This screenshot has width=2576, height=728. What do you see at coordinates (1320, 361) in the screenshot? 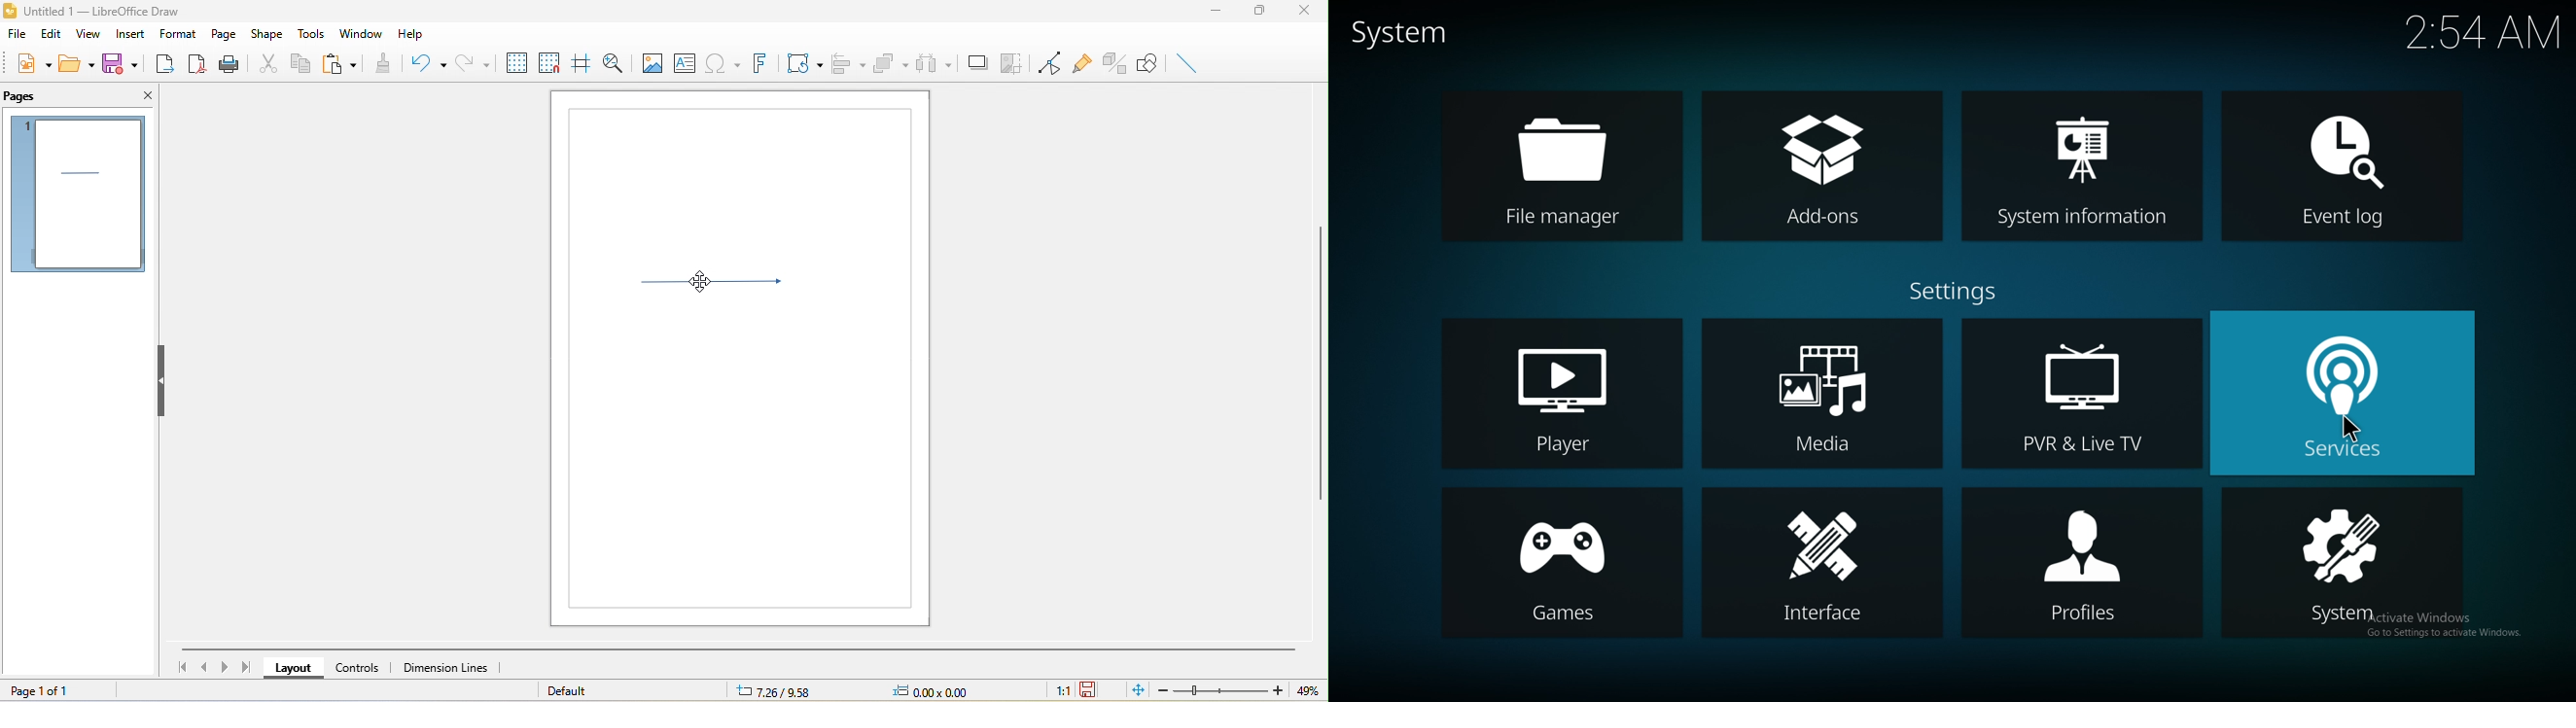
I see `vertical scroll bar` at bounding box center [1320, 361].